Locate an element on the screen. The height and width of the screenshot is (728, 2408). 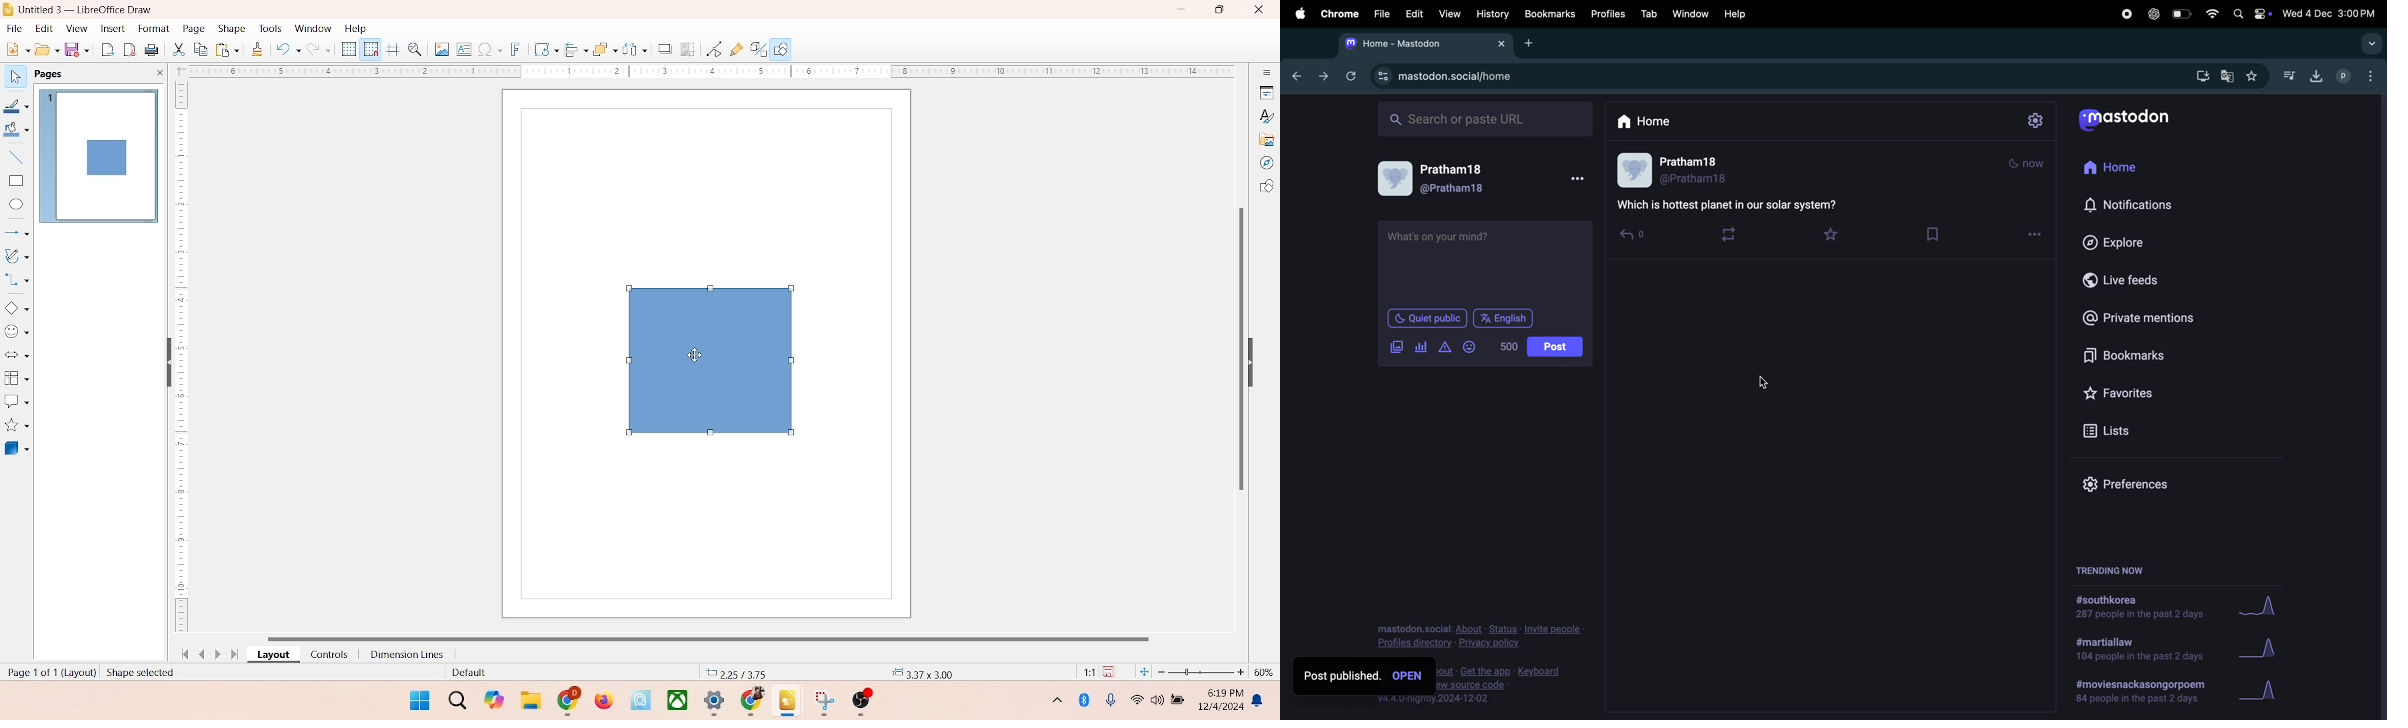
refresh is located at coordinates (1350, 76).